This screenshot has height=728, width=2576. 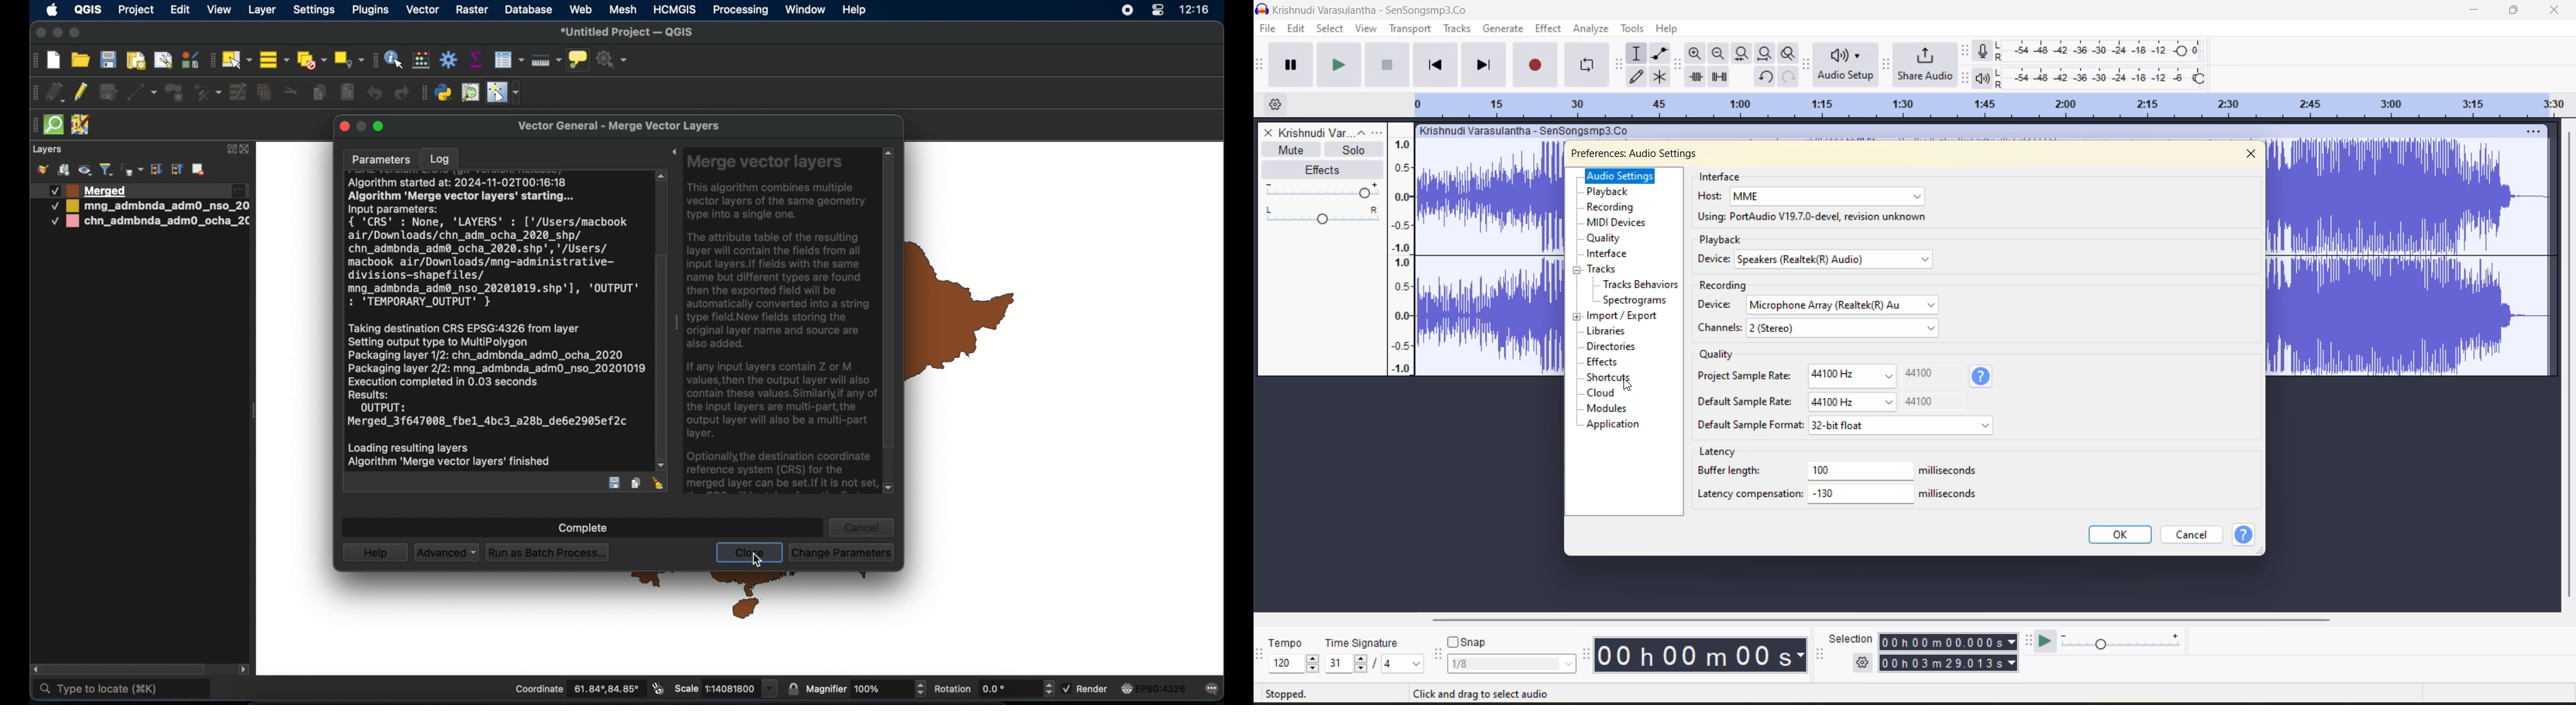 What do you see at coordinates (1823, 404) in the screenshot?
I see `default sample rate` at bounding box center [1823, 404].